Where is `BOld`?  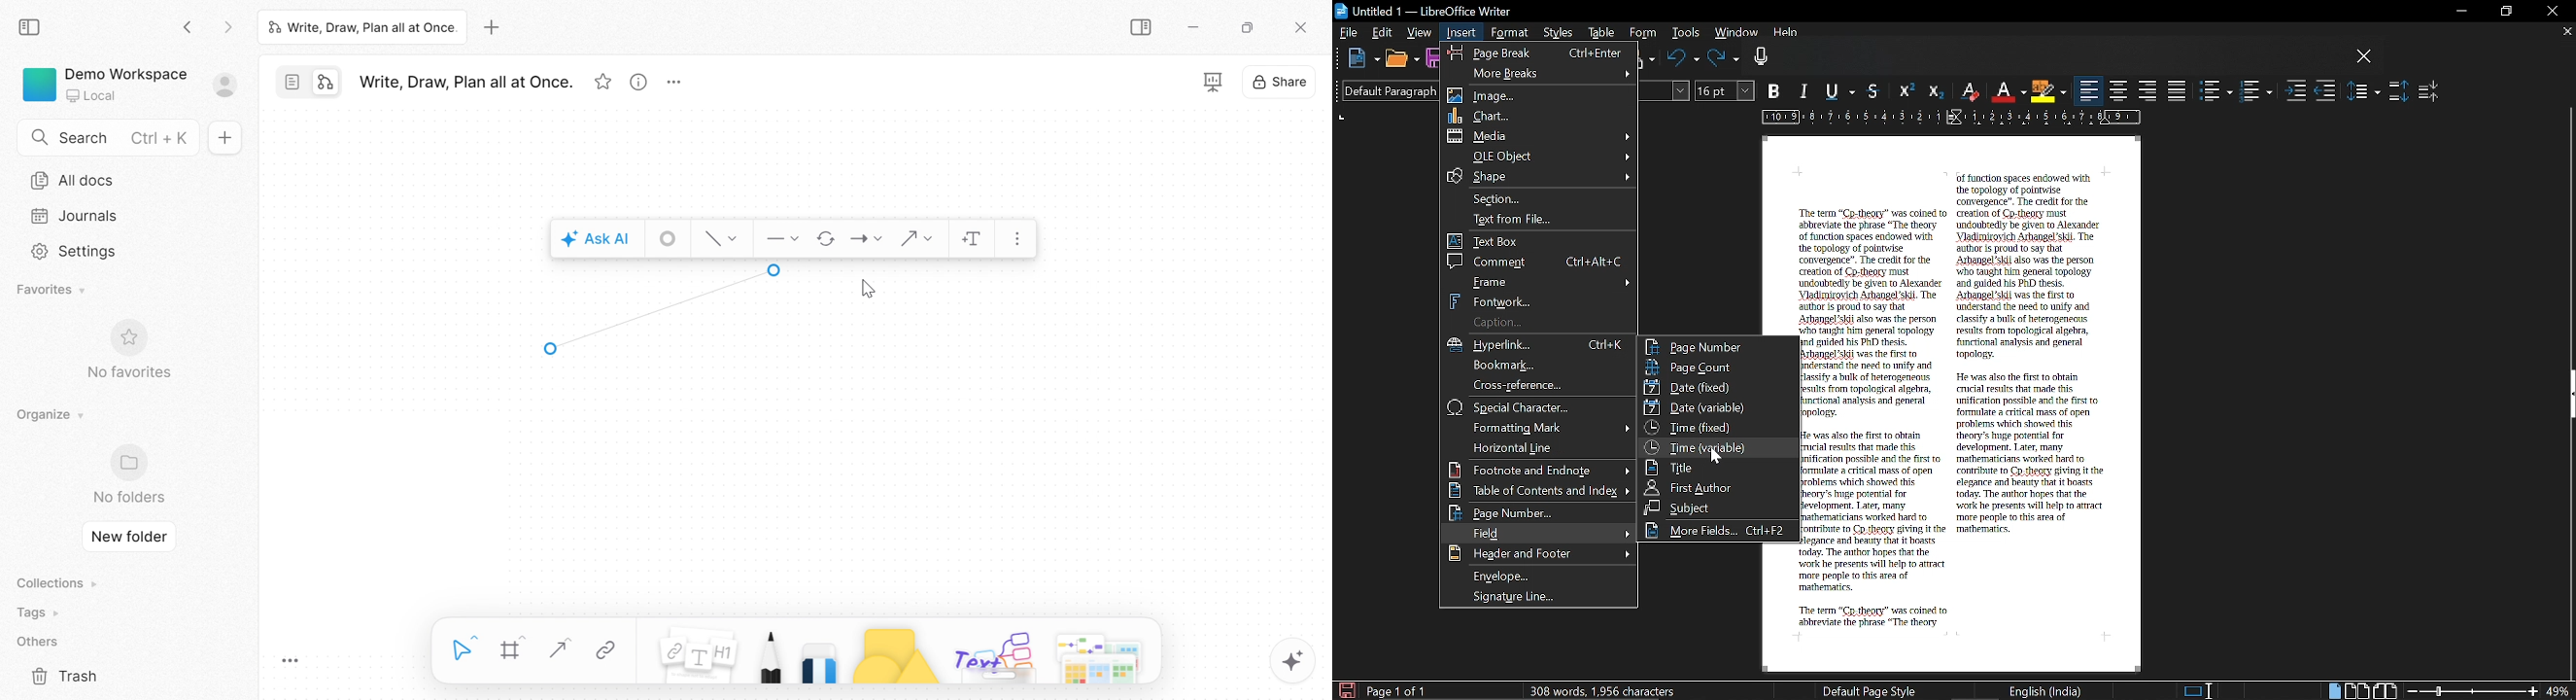
BOld is located at coordinates (1776, 90).